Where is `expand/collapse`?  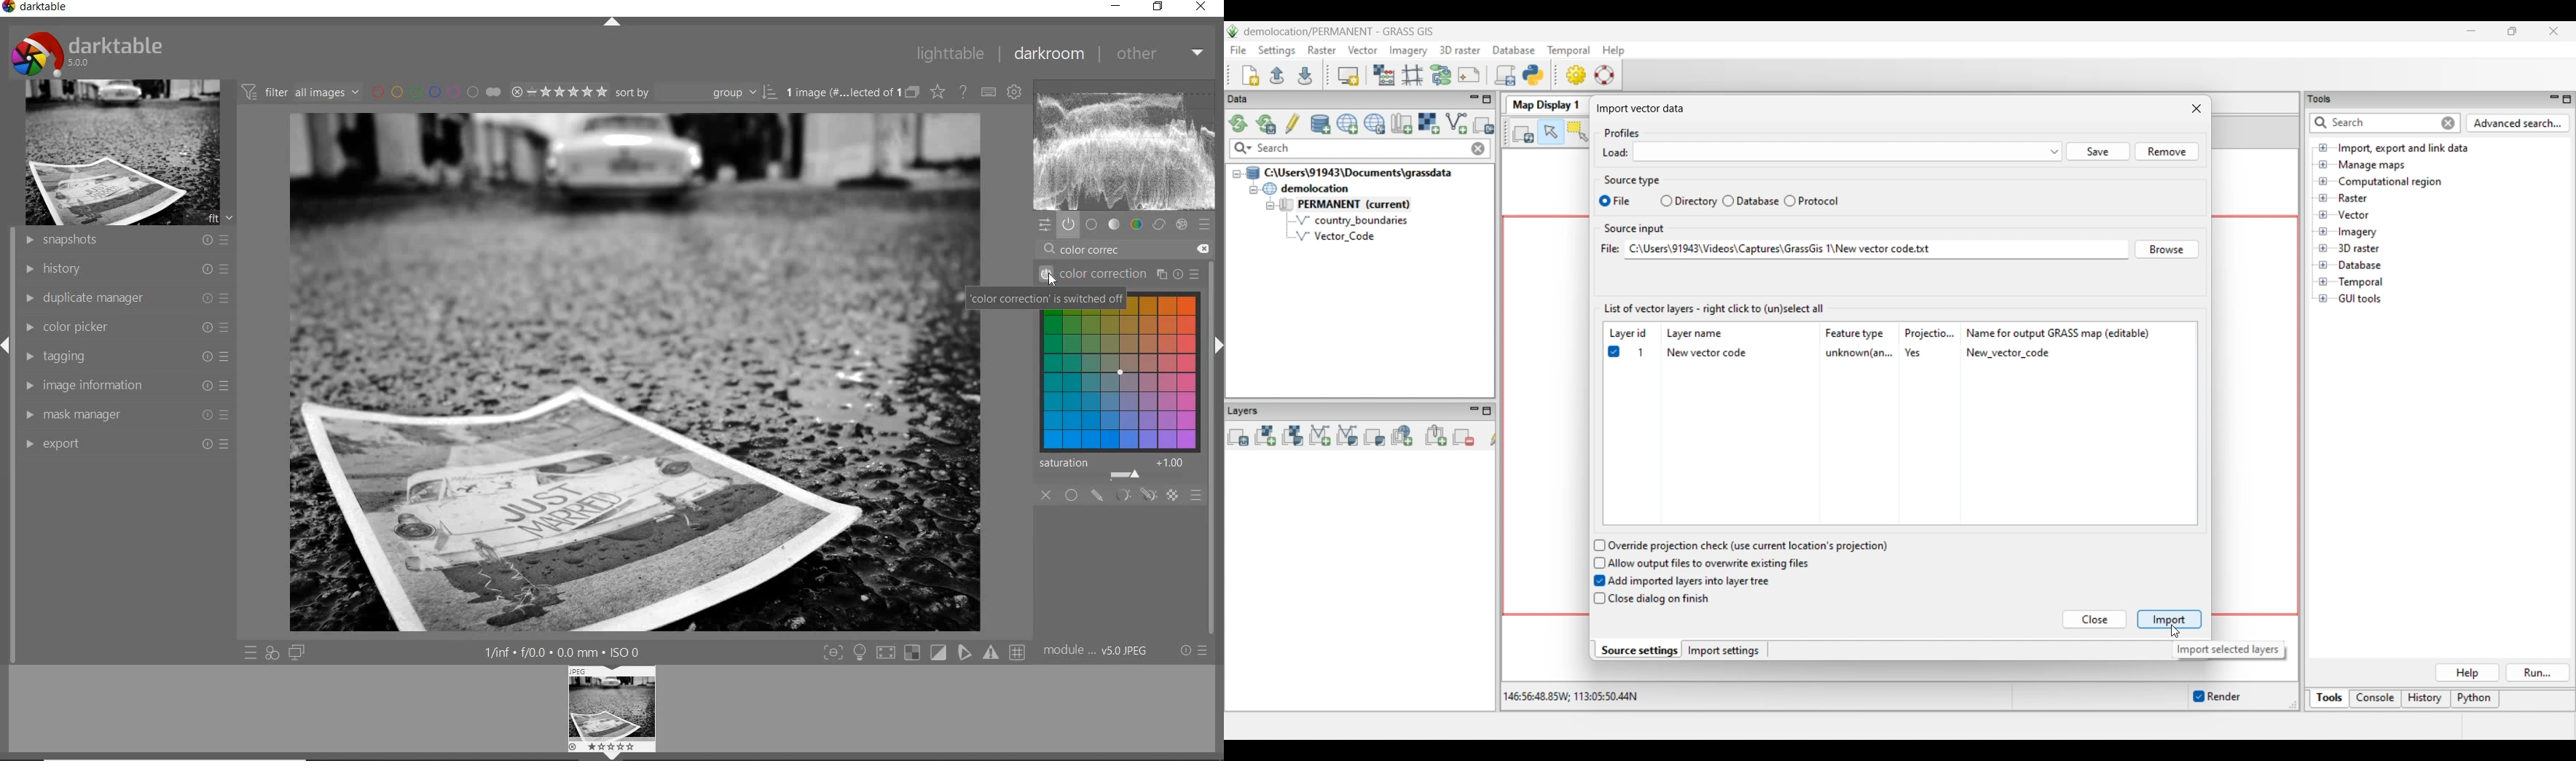
expand/collapse is located at coordinates (1217, 346).